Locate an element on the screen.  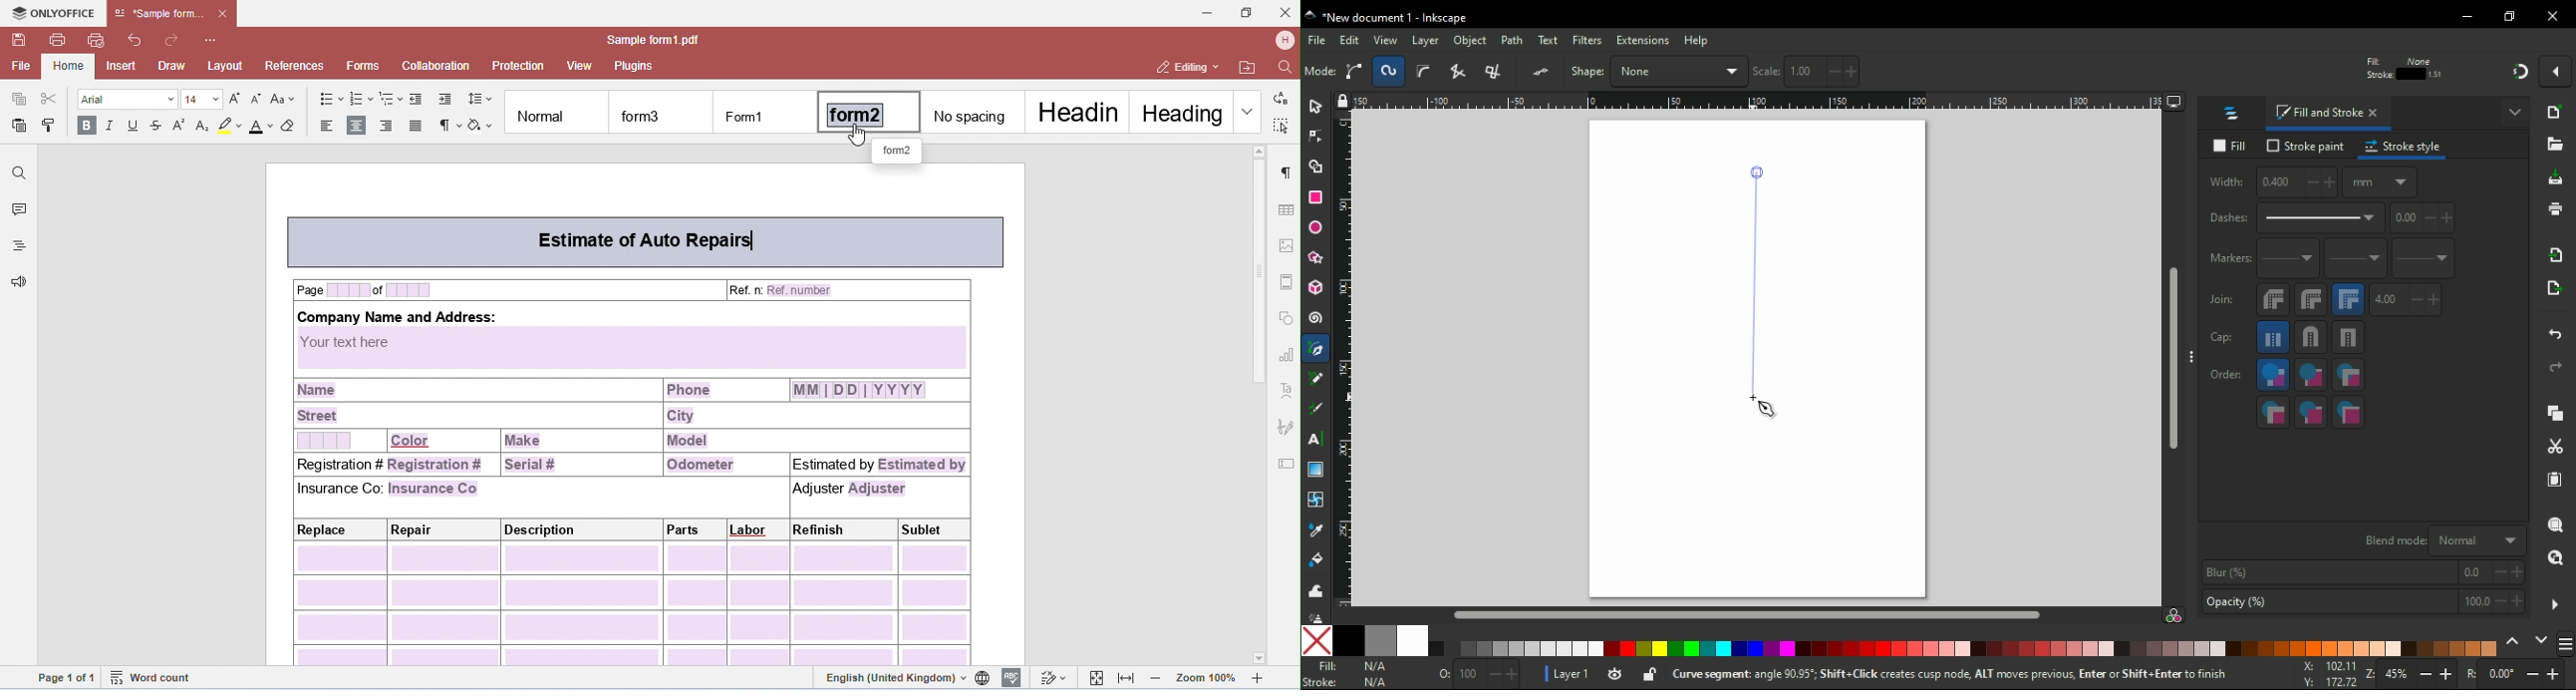
cap is located at coordinates (2222, 338).